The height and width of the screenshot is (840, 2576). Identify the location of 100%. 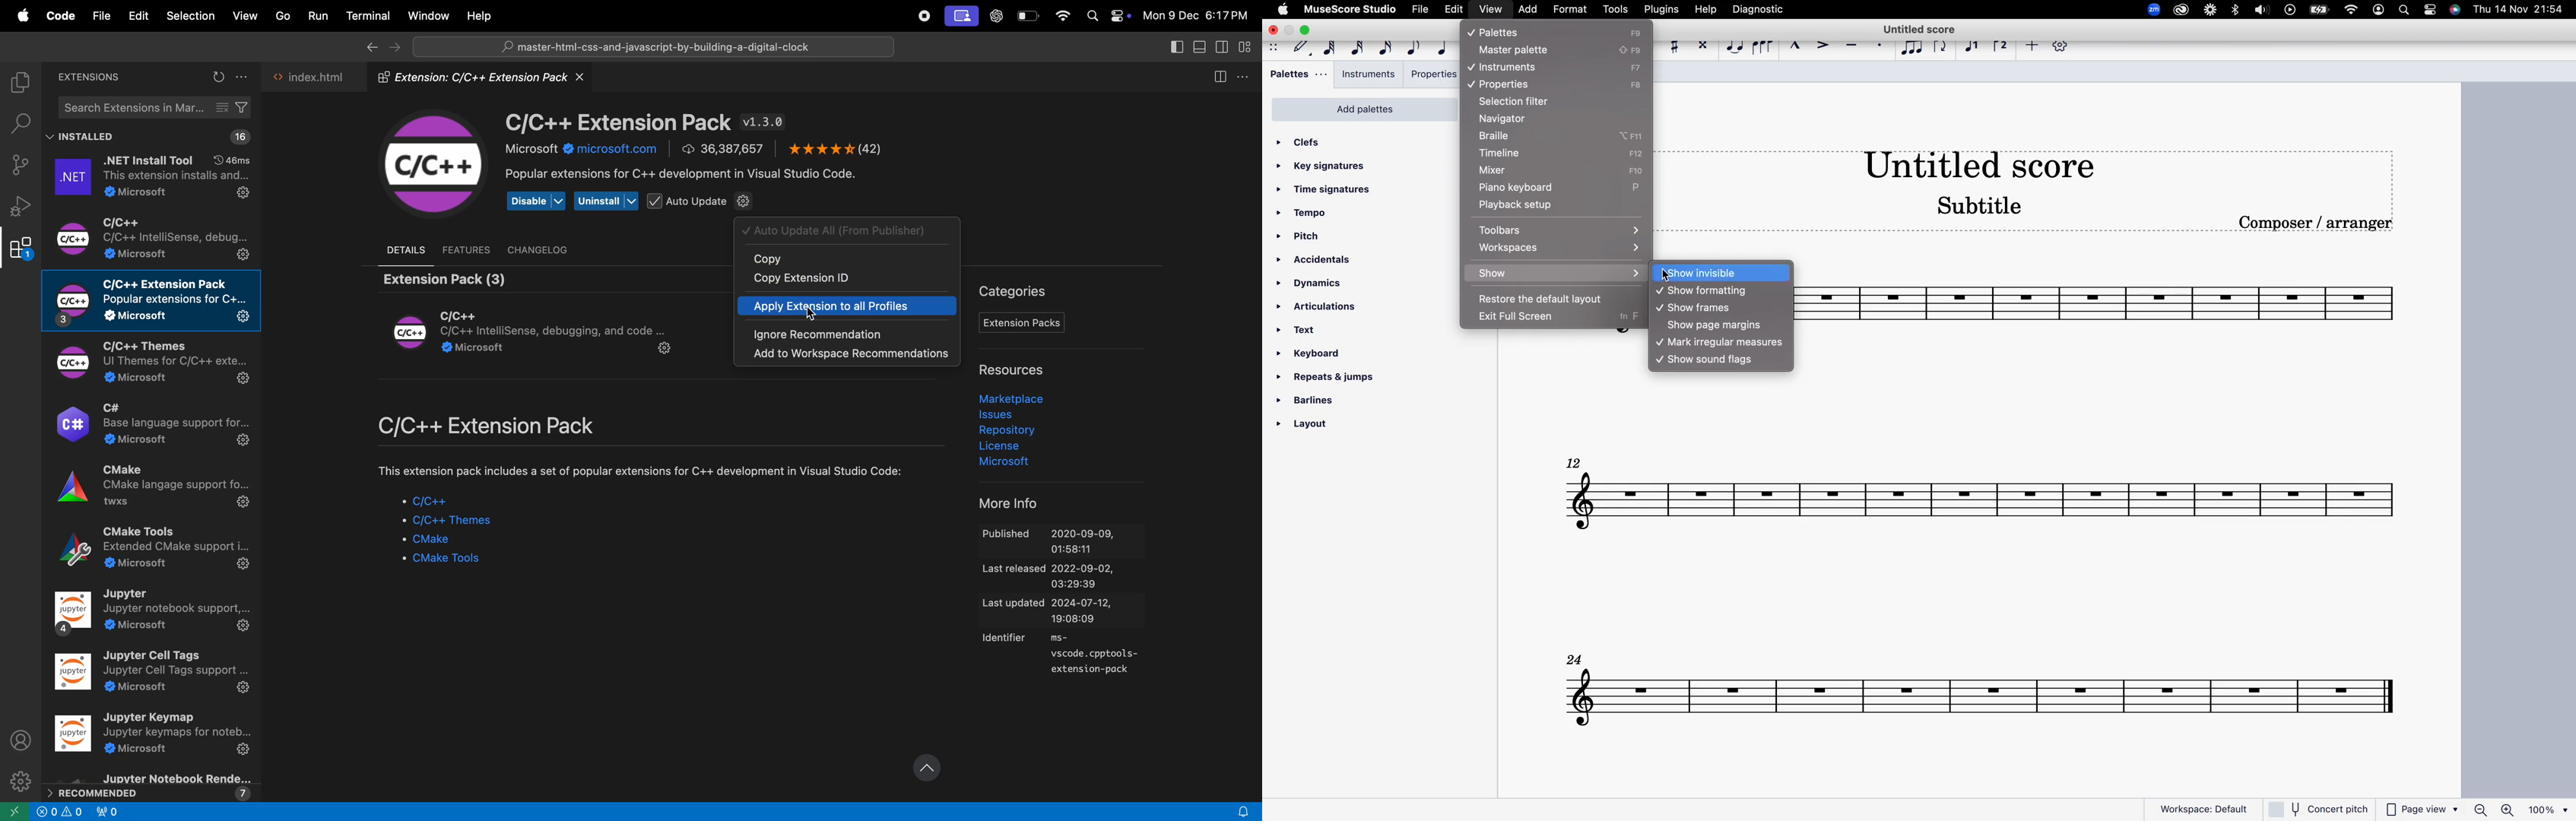
(2548, 809).